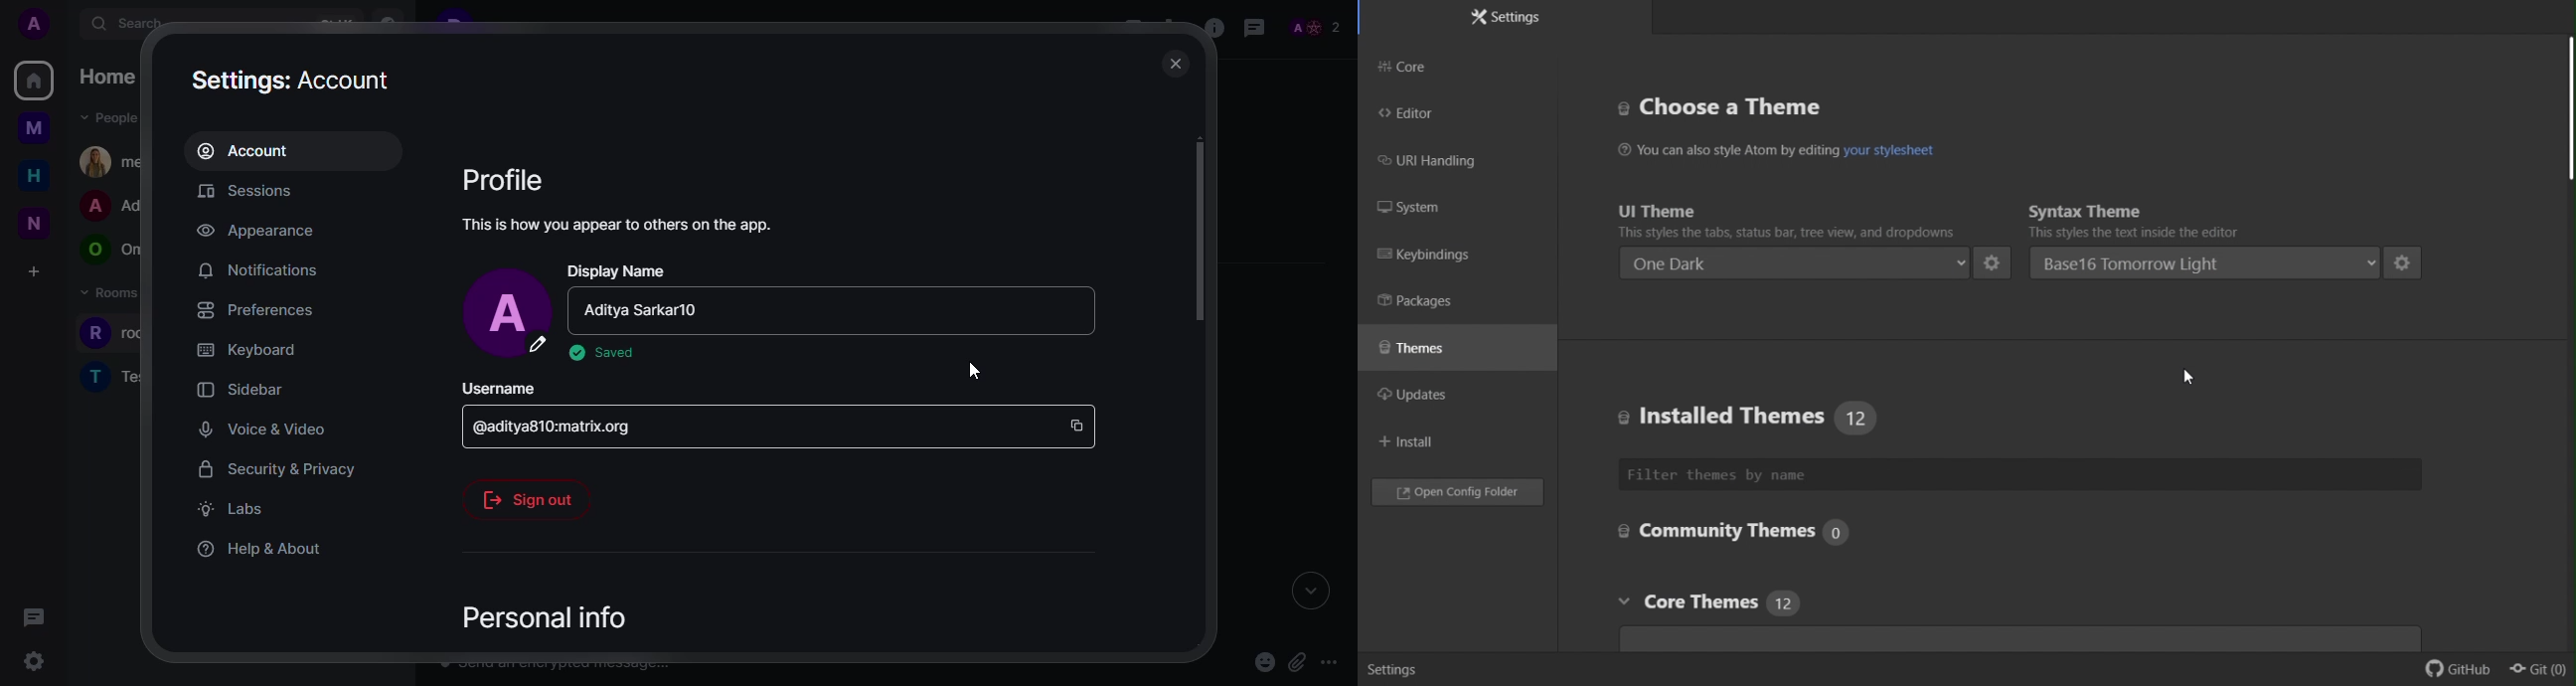 Image resolution: width=2576 pixels, height=700 pixels. I want to click on System, so click(1416, 209).